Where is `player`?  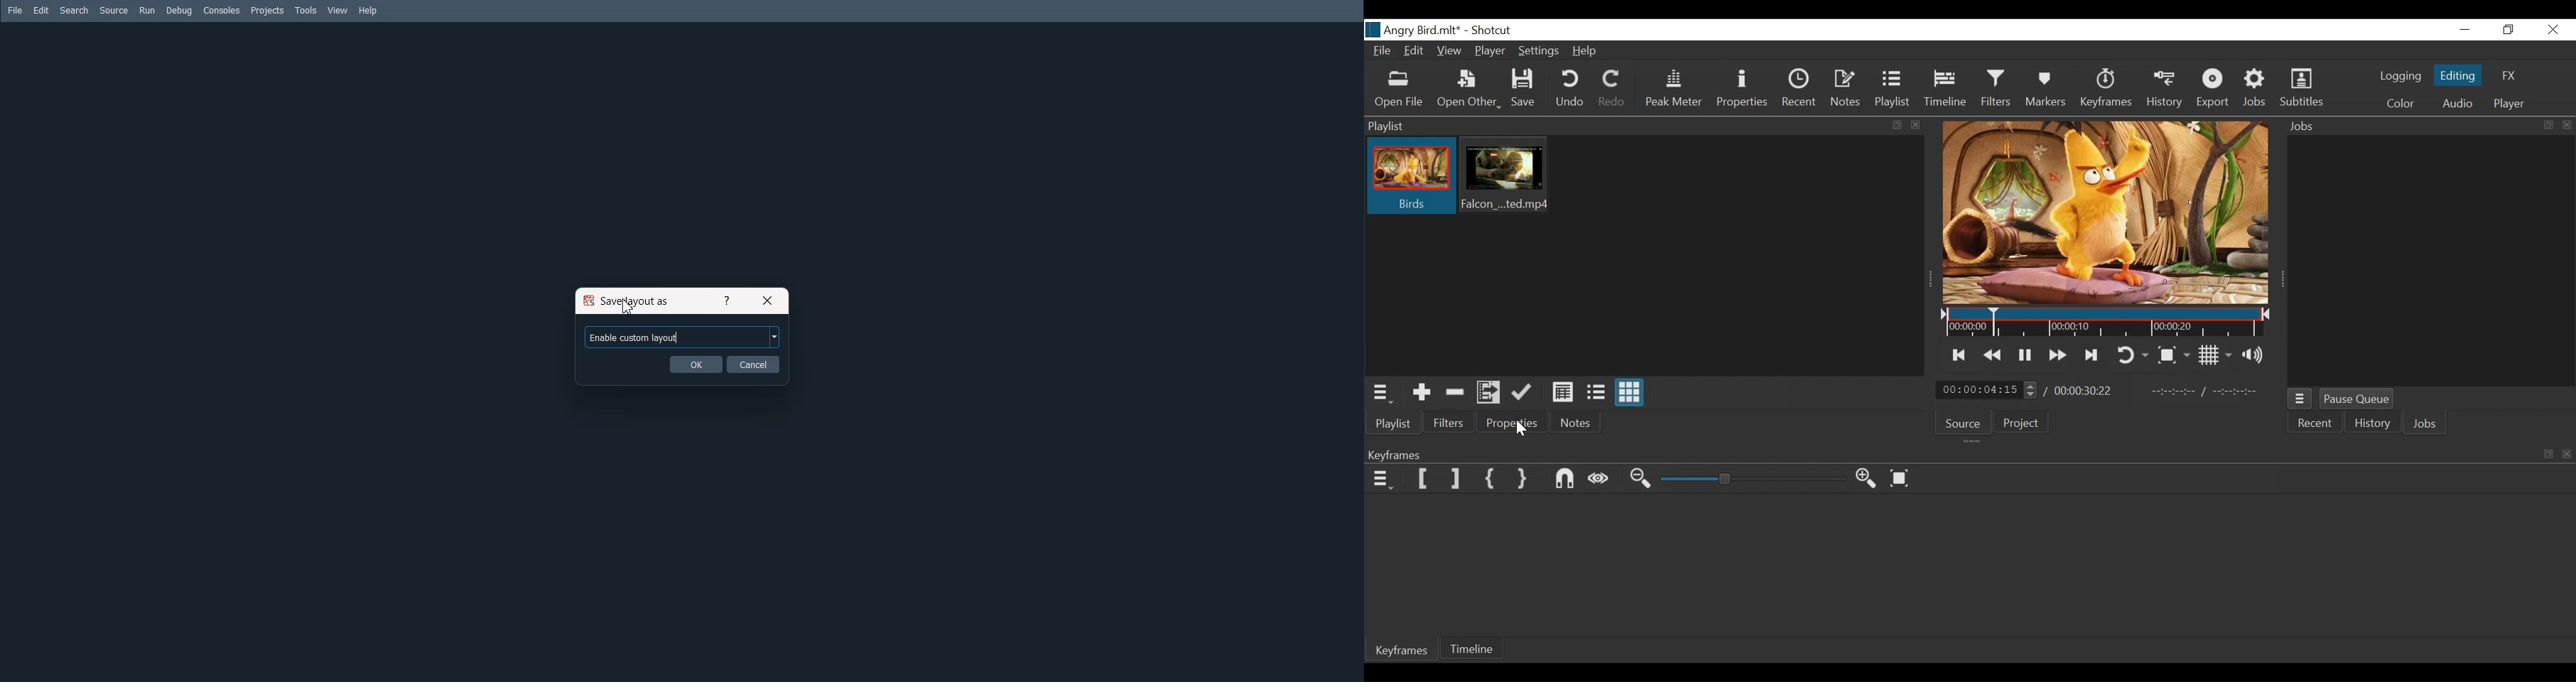
player is located at coordinates (2507, 105).